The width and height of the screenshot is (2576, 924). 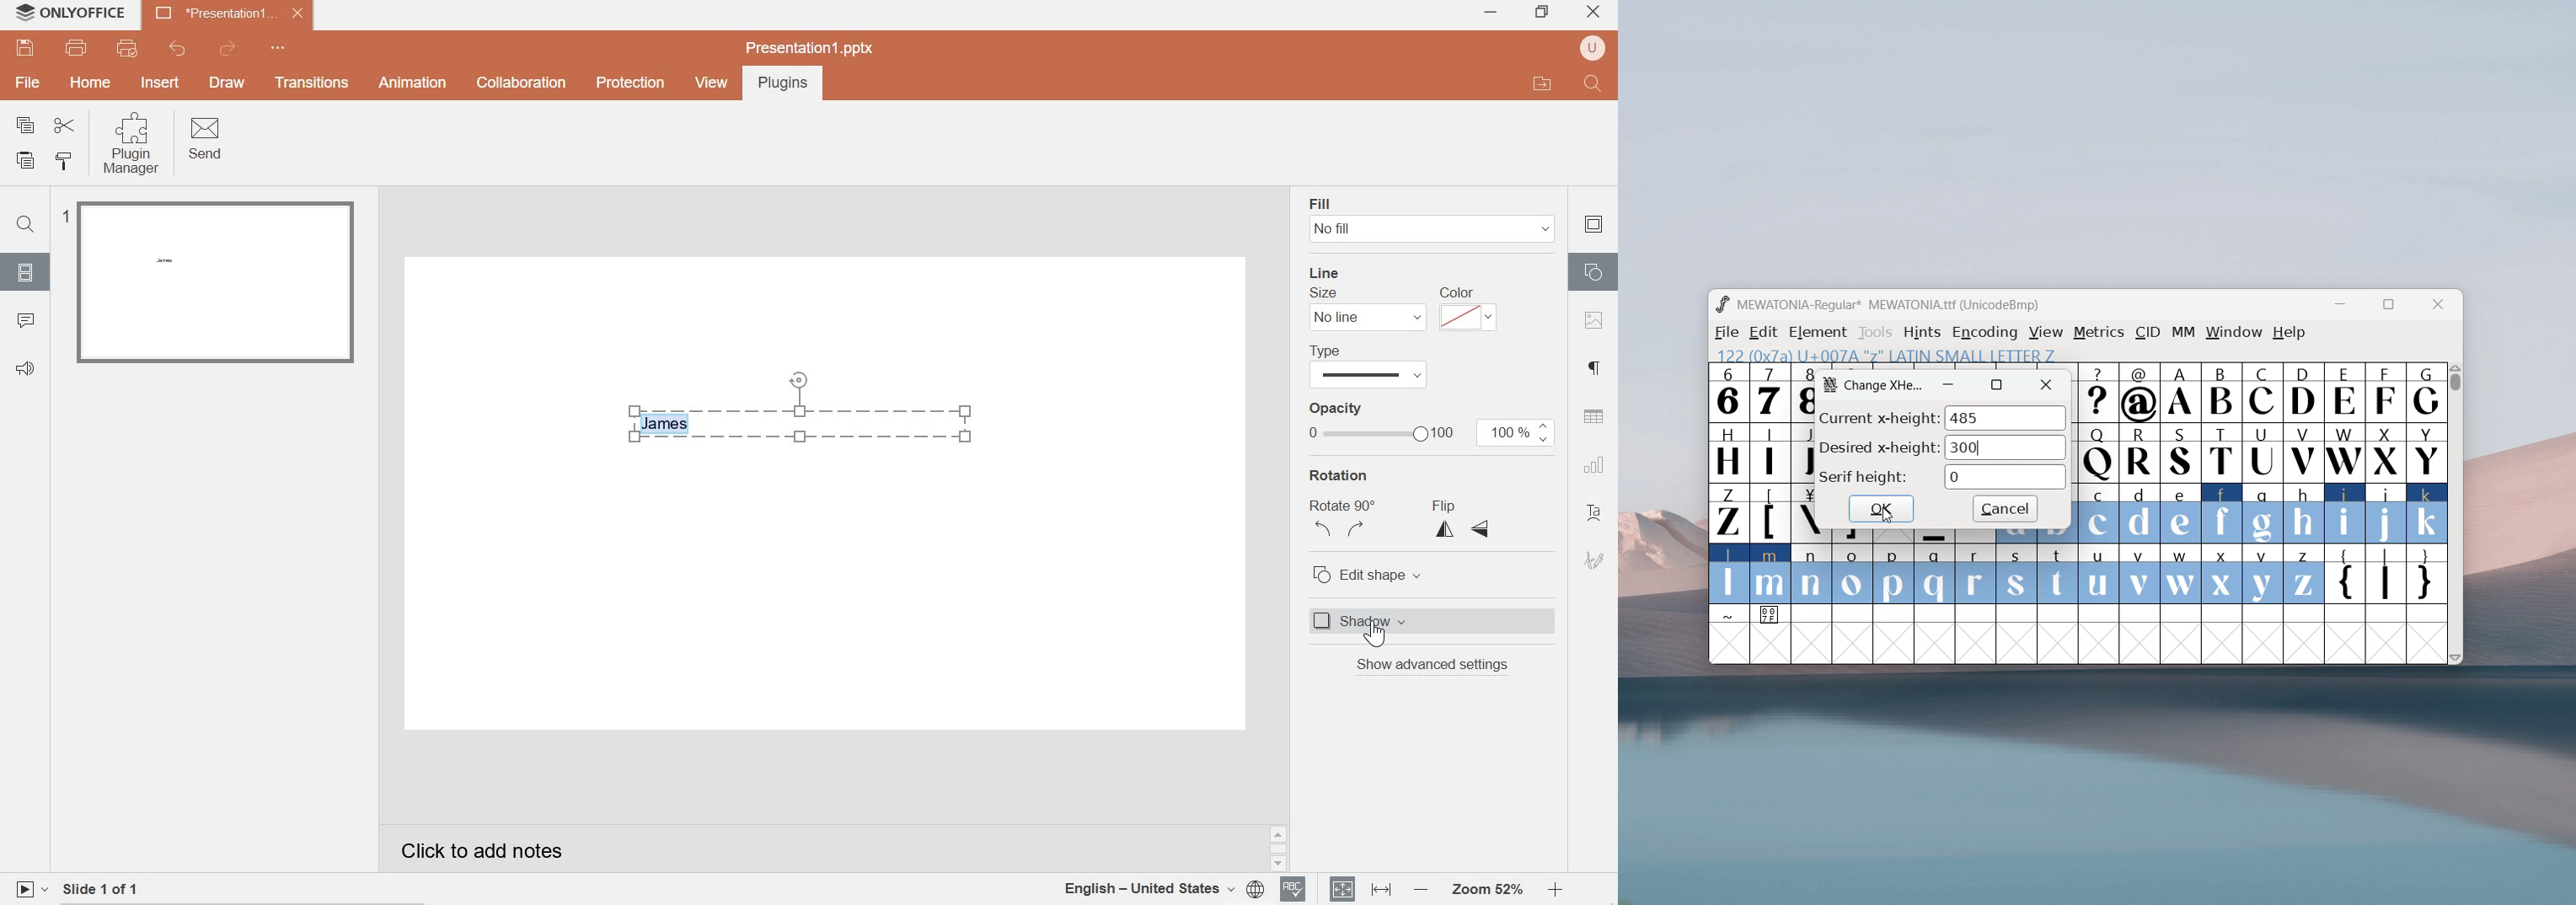 What do you see at coordinates (1596, 322) in the screenshot?
I see `image` at bounding box center [1596, 322].